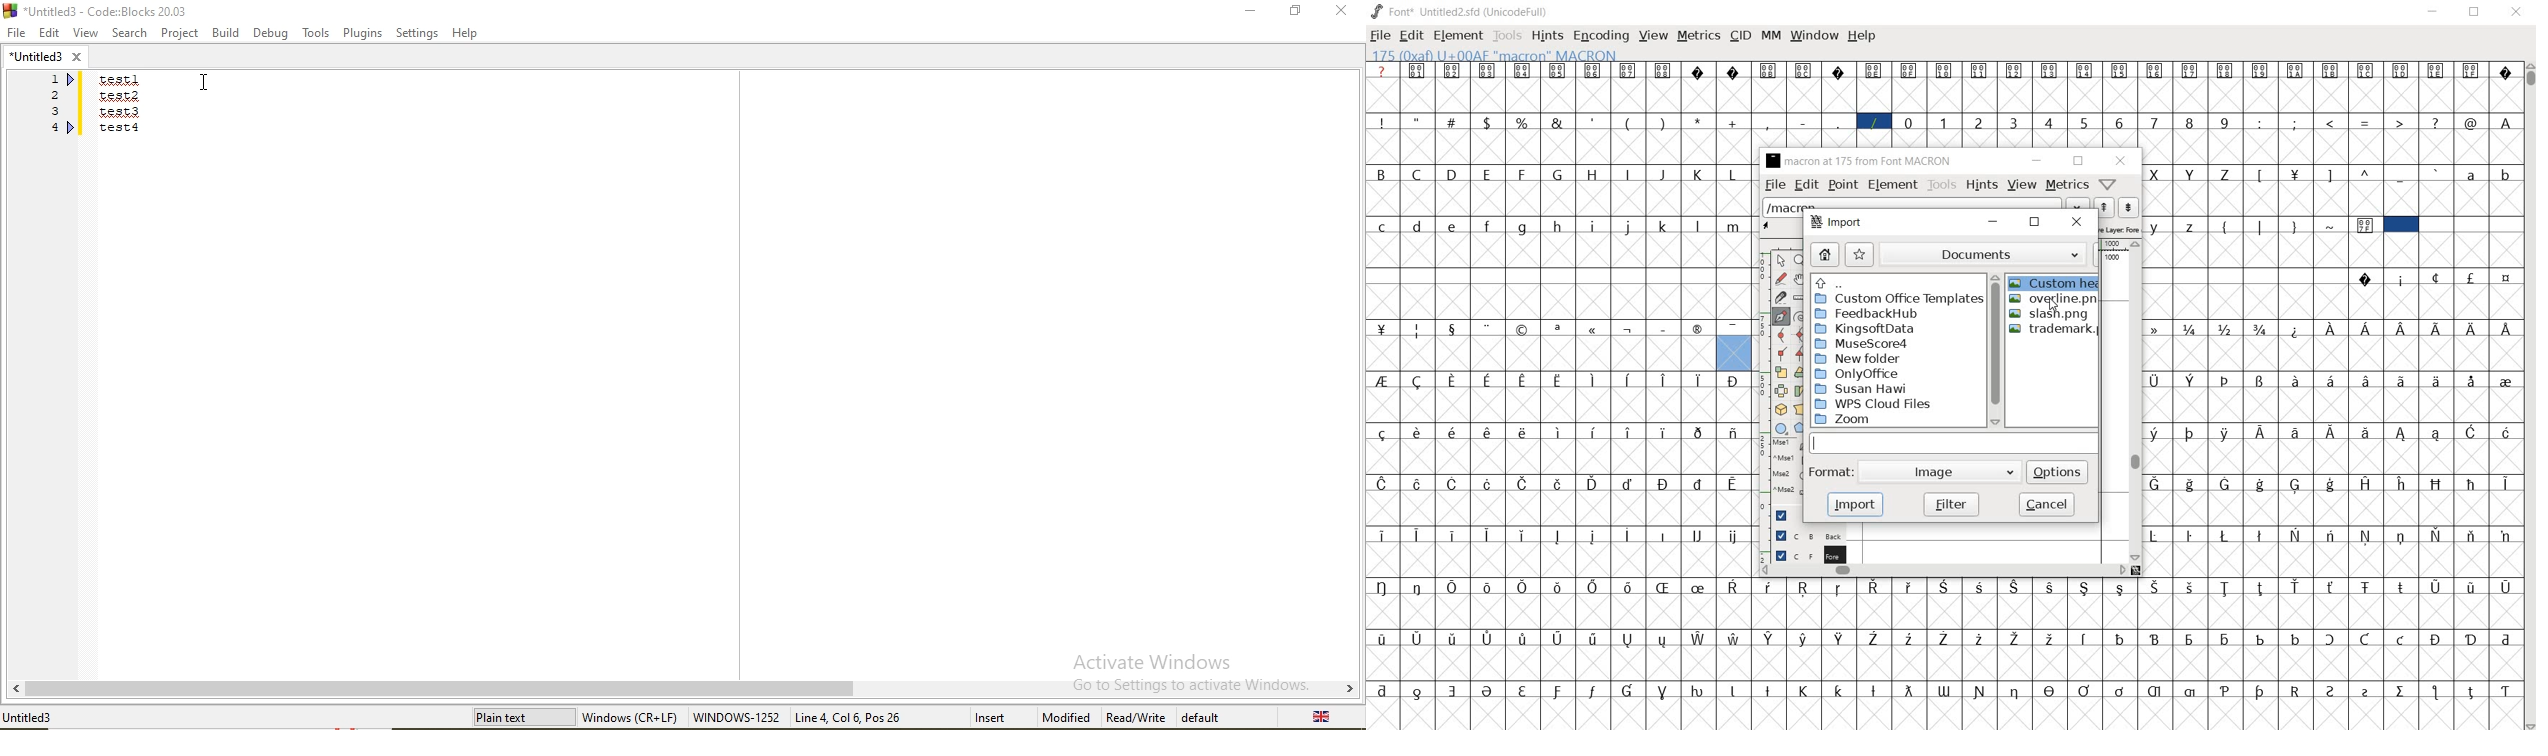 The height and width of the screenshot is (756, 2548). Describe the element at coordinates (1807, 587) in the screenshot. I see `Symbol` at that location.